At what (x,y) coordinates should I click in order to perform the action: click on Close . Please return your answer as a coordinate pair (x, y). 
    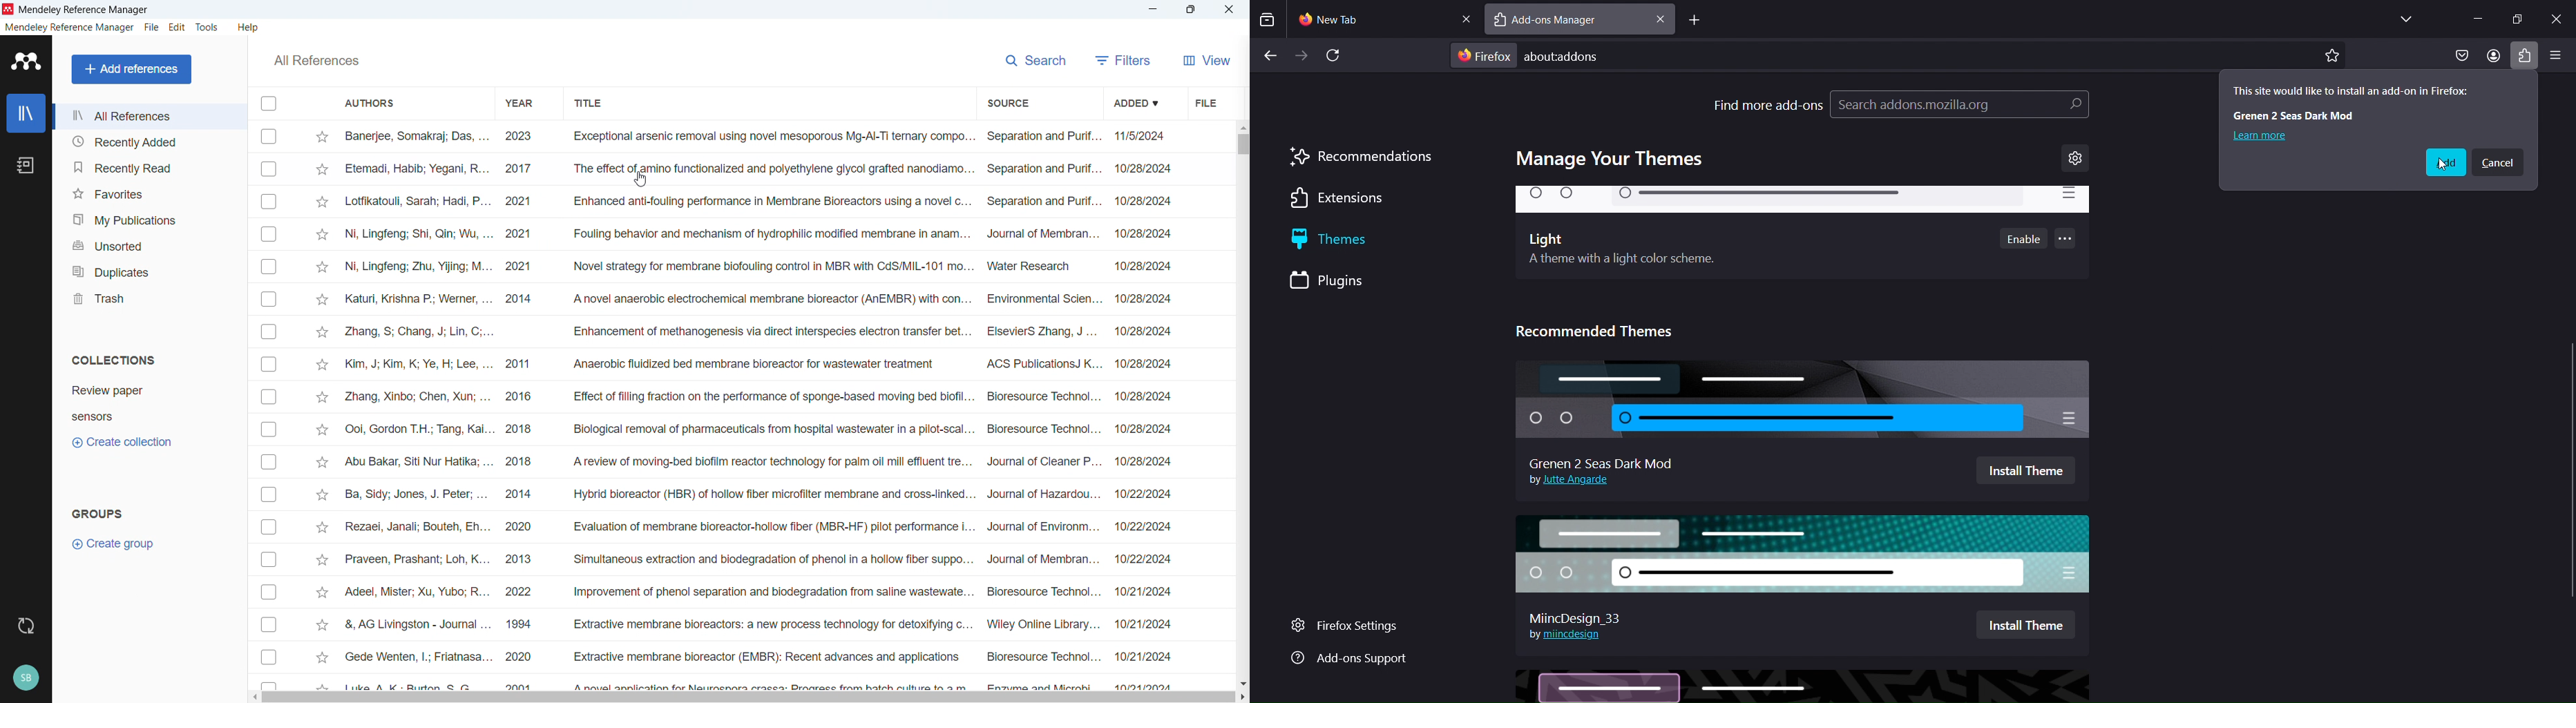
    Looking at the image, I should click on (1229, 10).